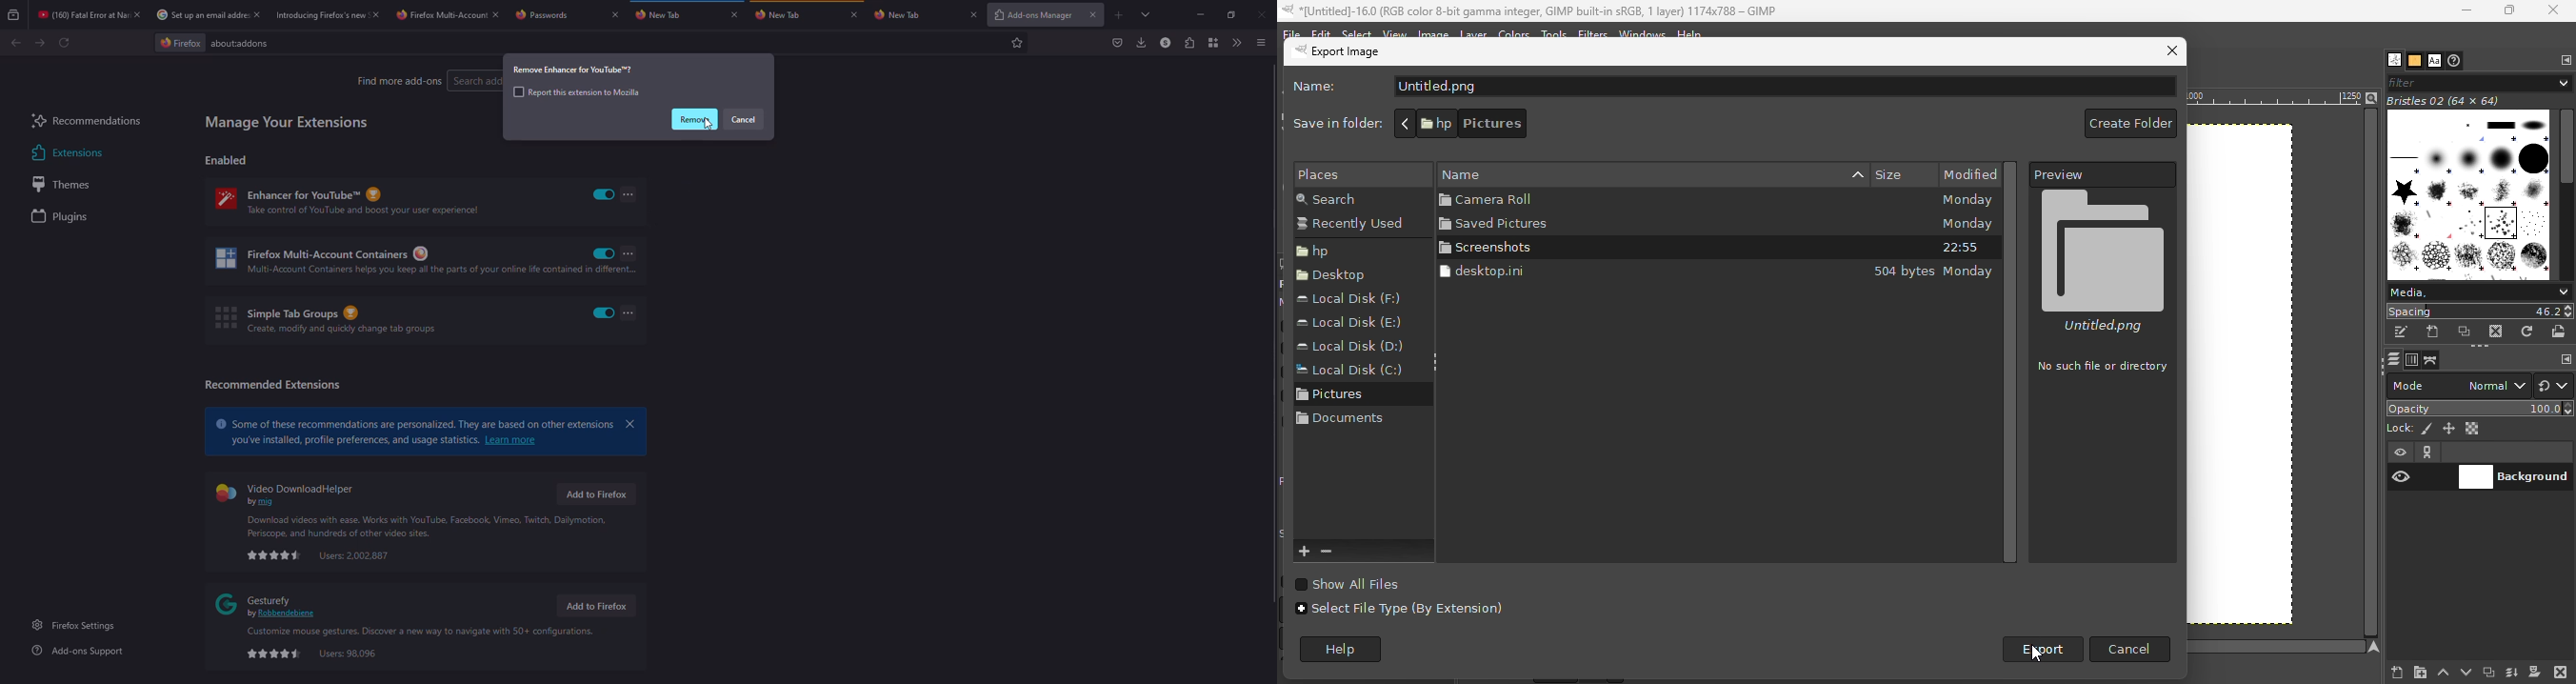 The image size is (2576, 700). What do you see at coordinates (76, 625) in the screenshot?
I see `firefox settings` at bounding box center [76, 625].